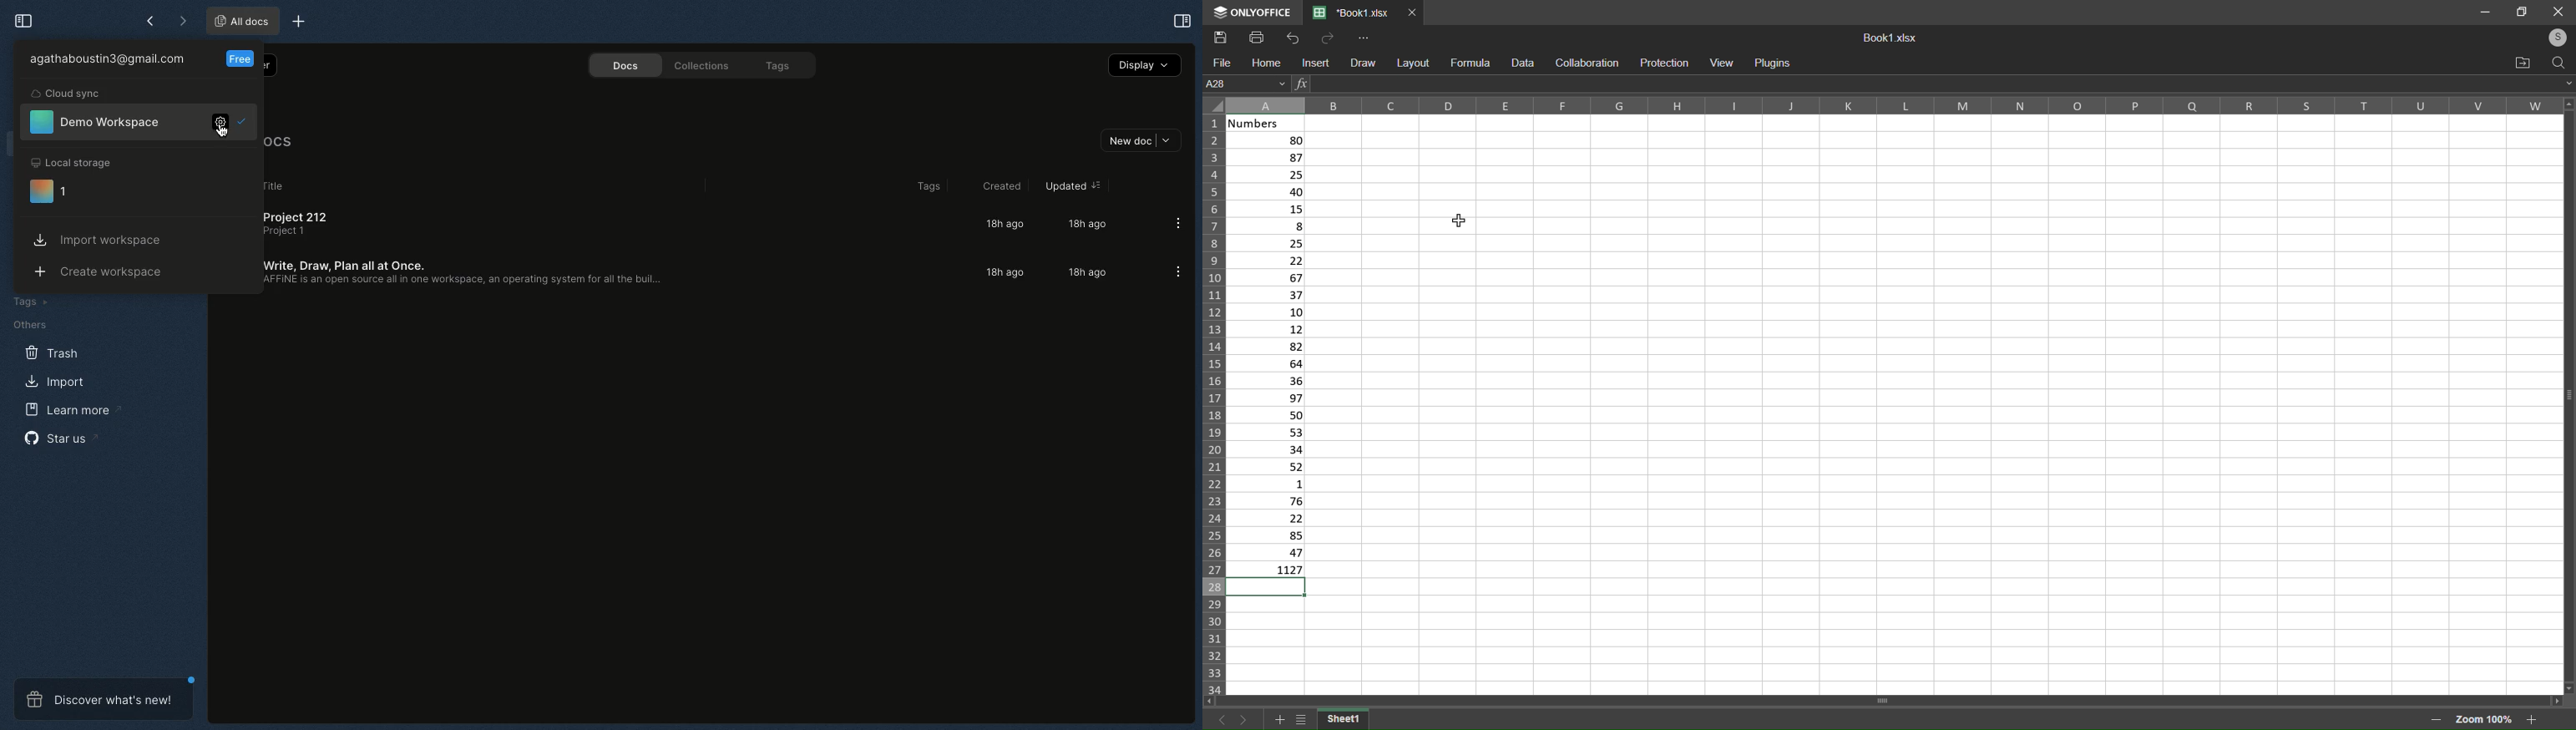 The width and height of the screenshot is (2576, 756). I want to click on data, so click(1271, 344).